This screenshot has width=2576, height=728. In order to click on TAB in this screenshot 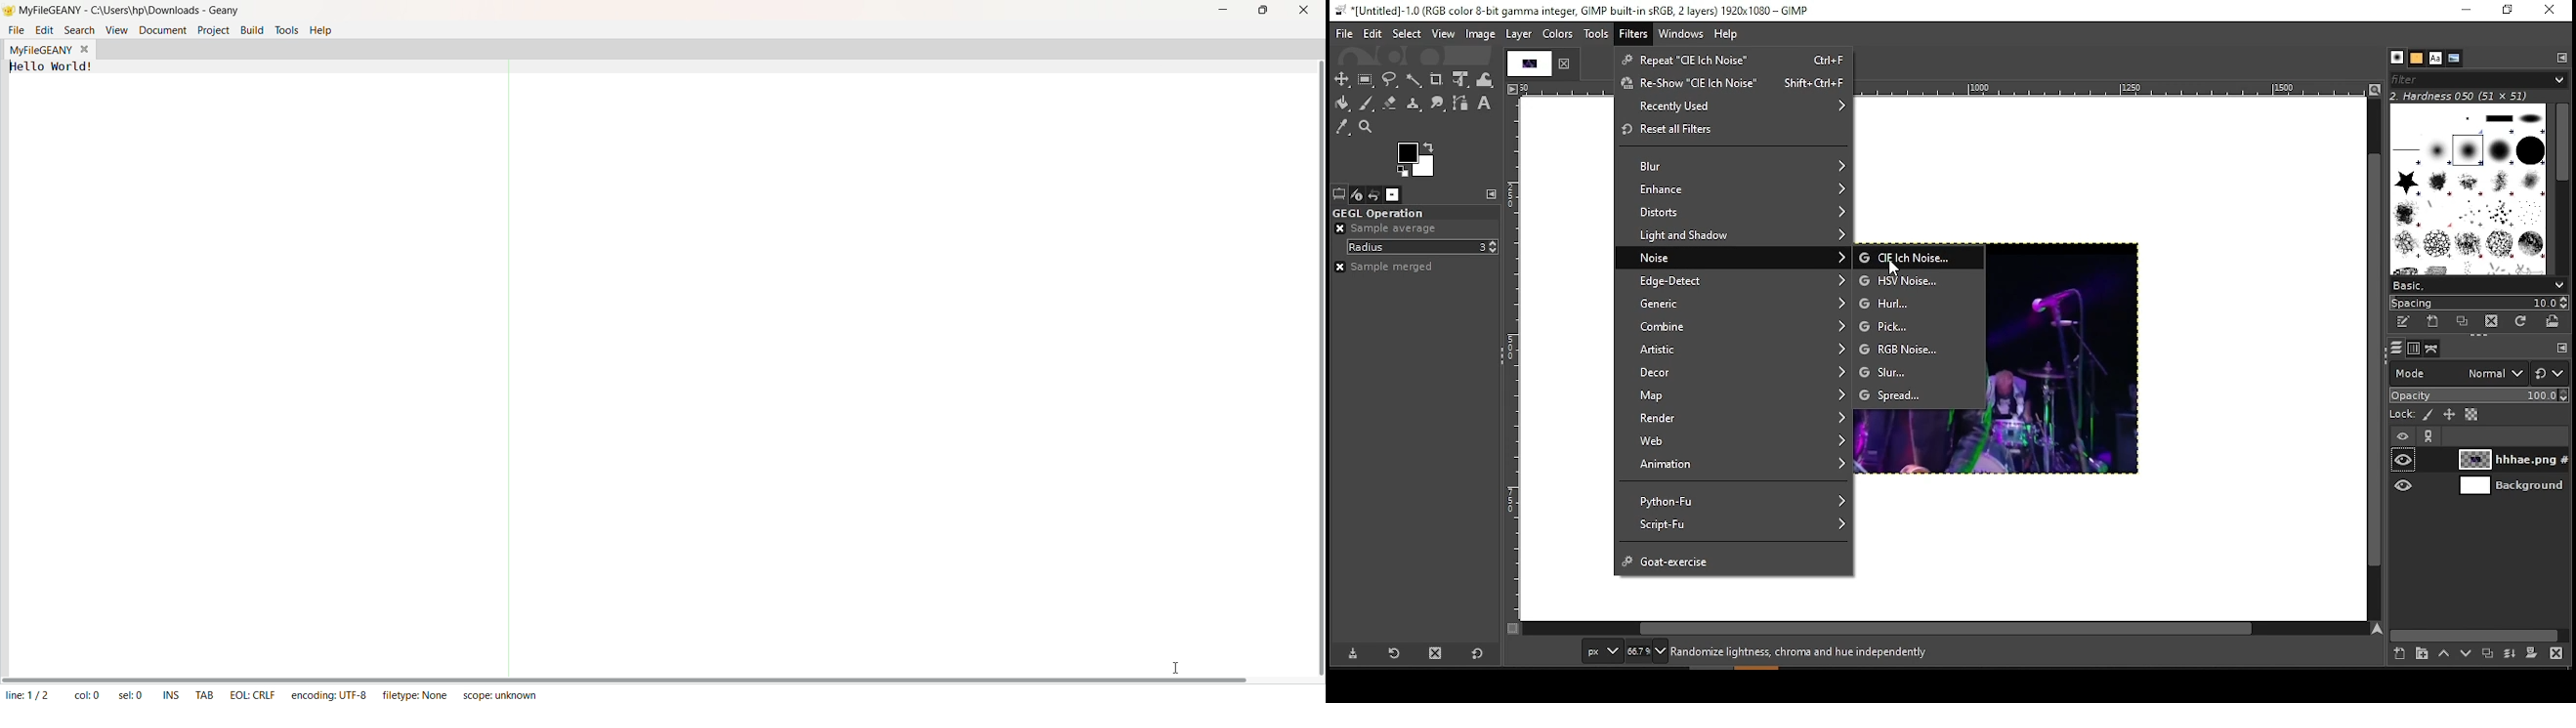, I will do `click(206, 693)`.